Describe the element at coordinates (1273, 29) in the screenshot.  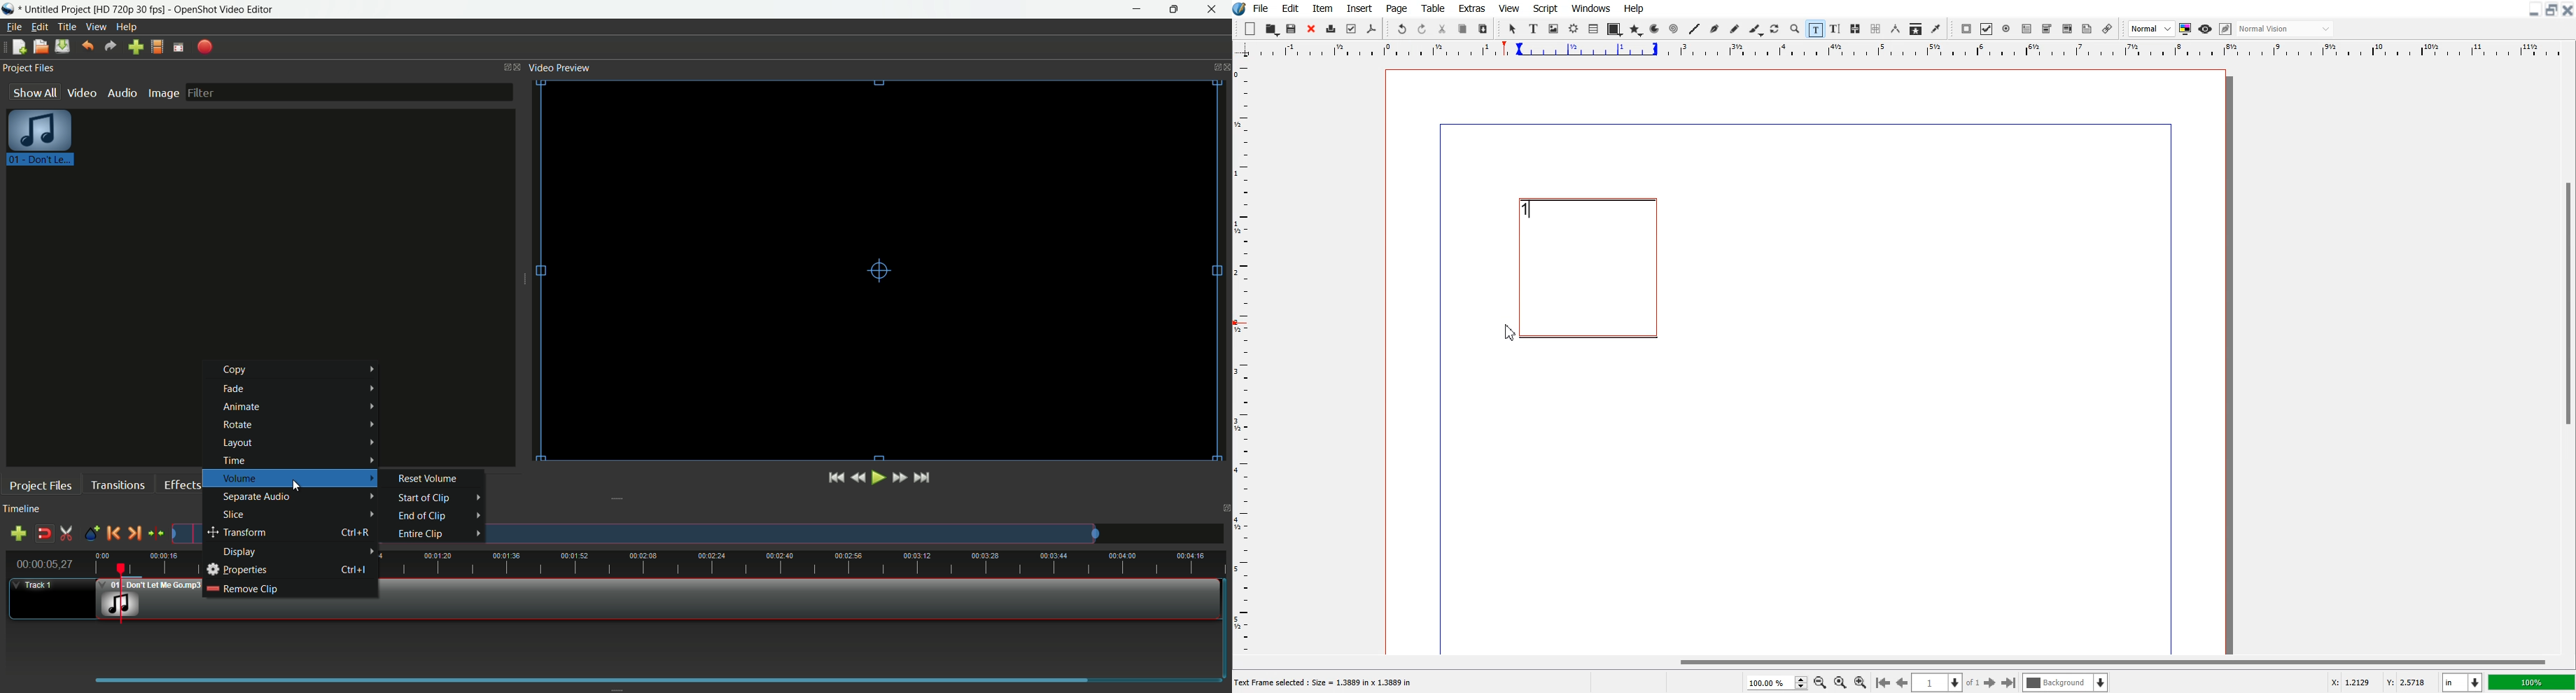
I see `Open` at that location.